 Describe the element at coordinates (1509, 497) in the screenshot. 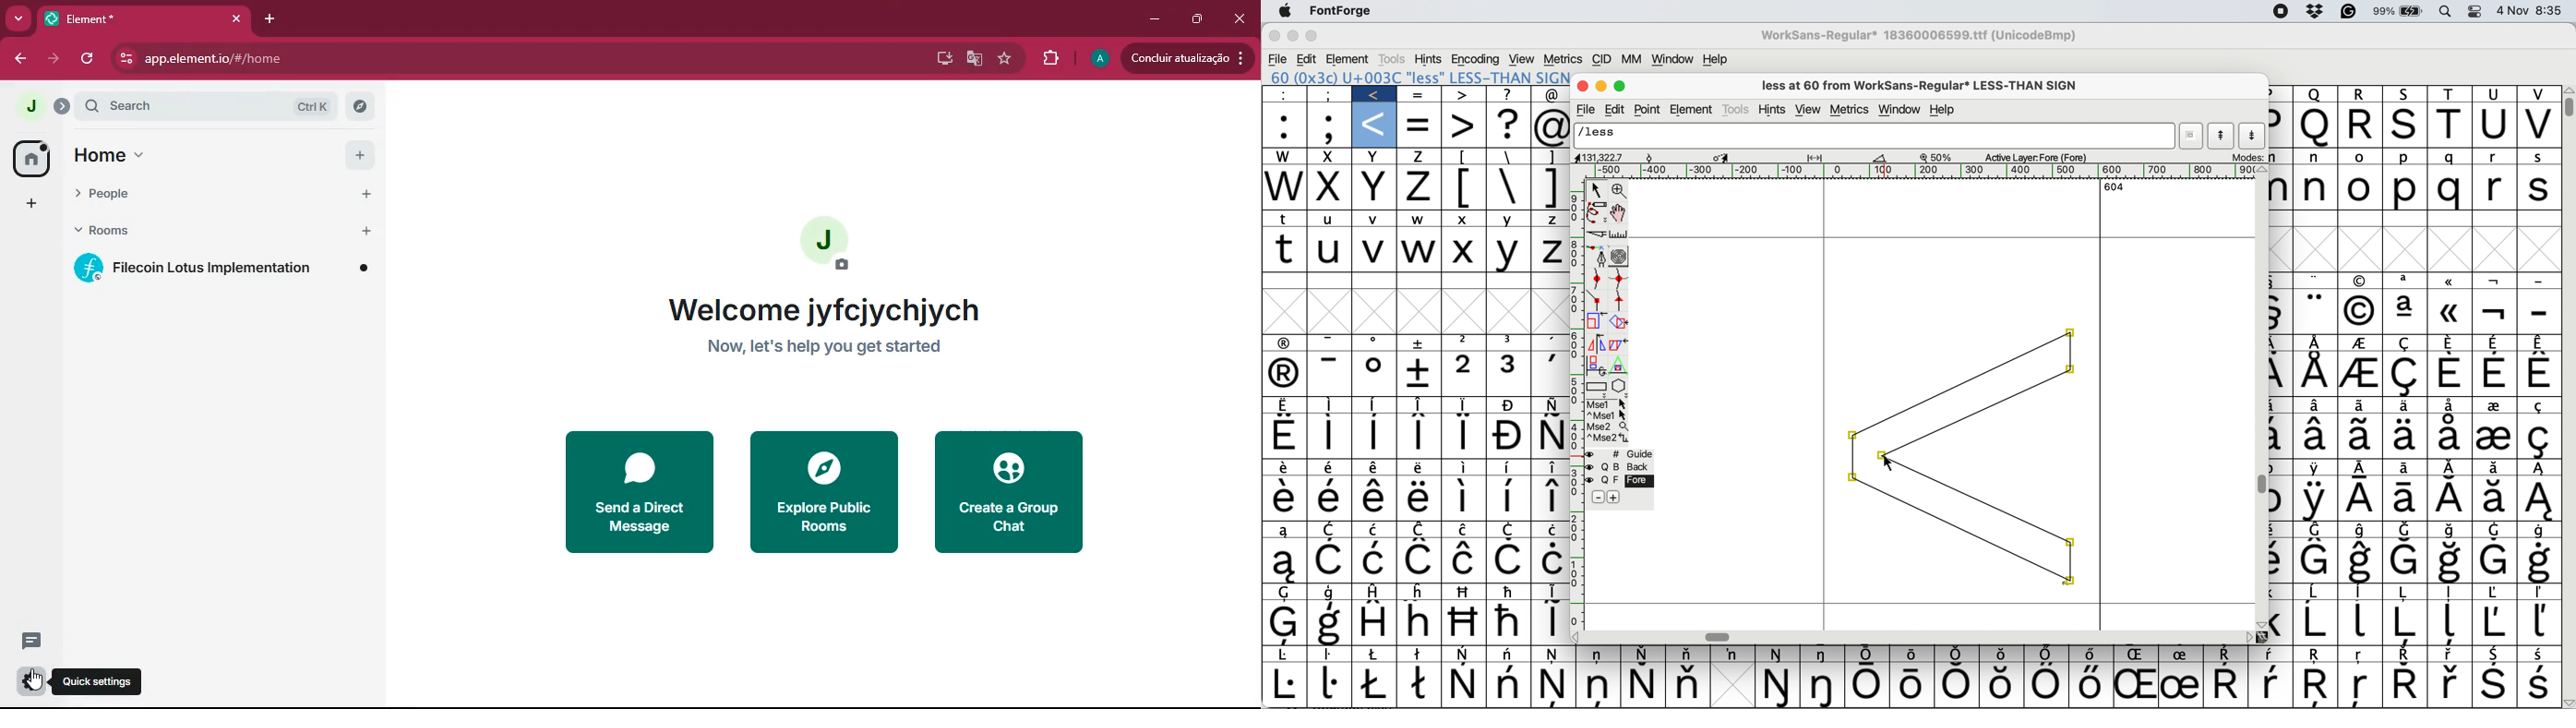

I see `Symbol` at that location.